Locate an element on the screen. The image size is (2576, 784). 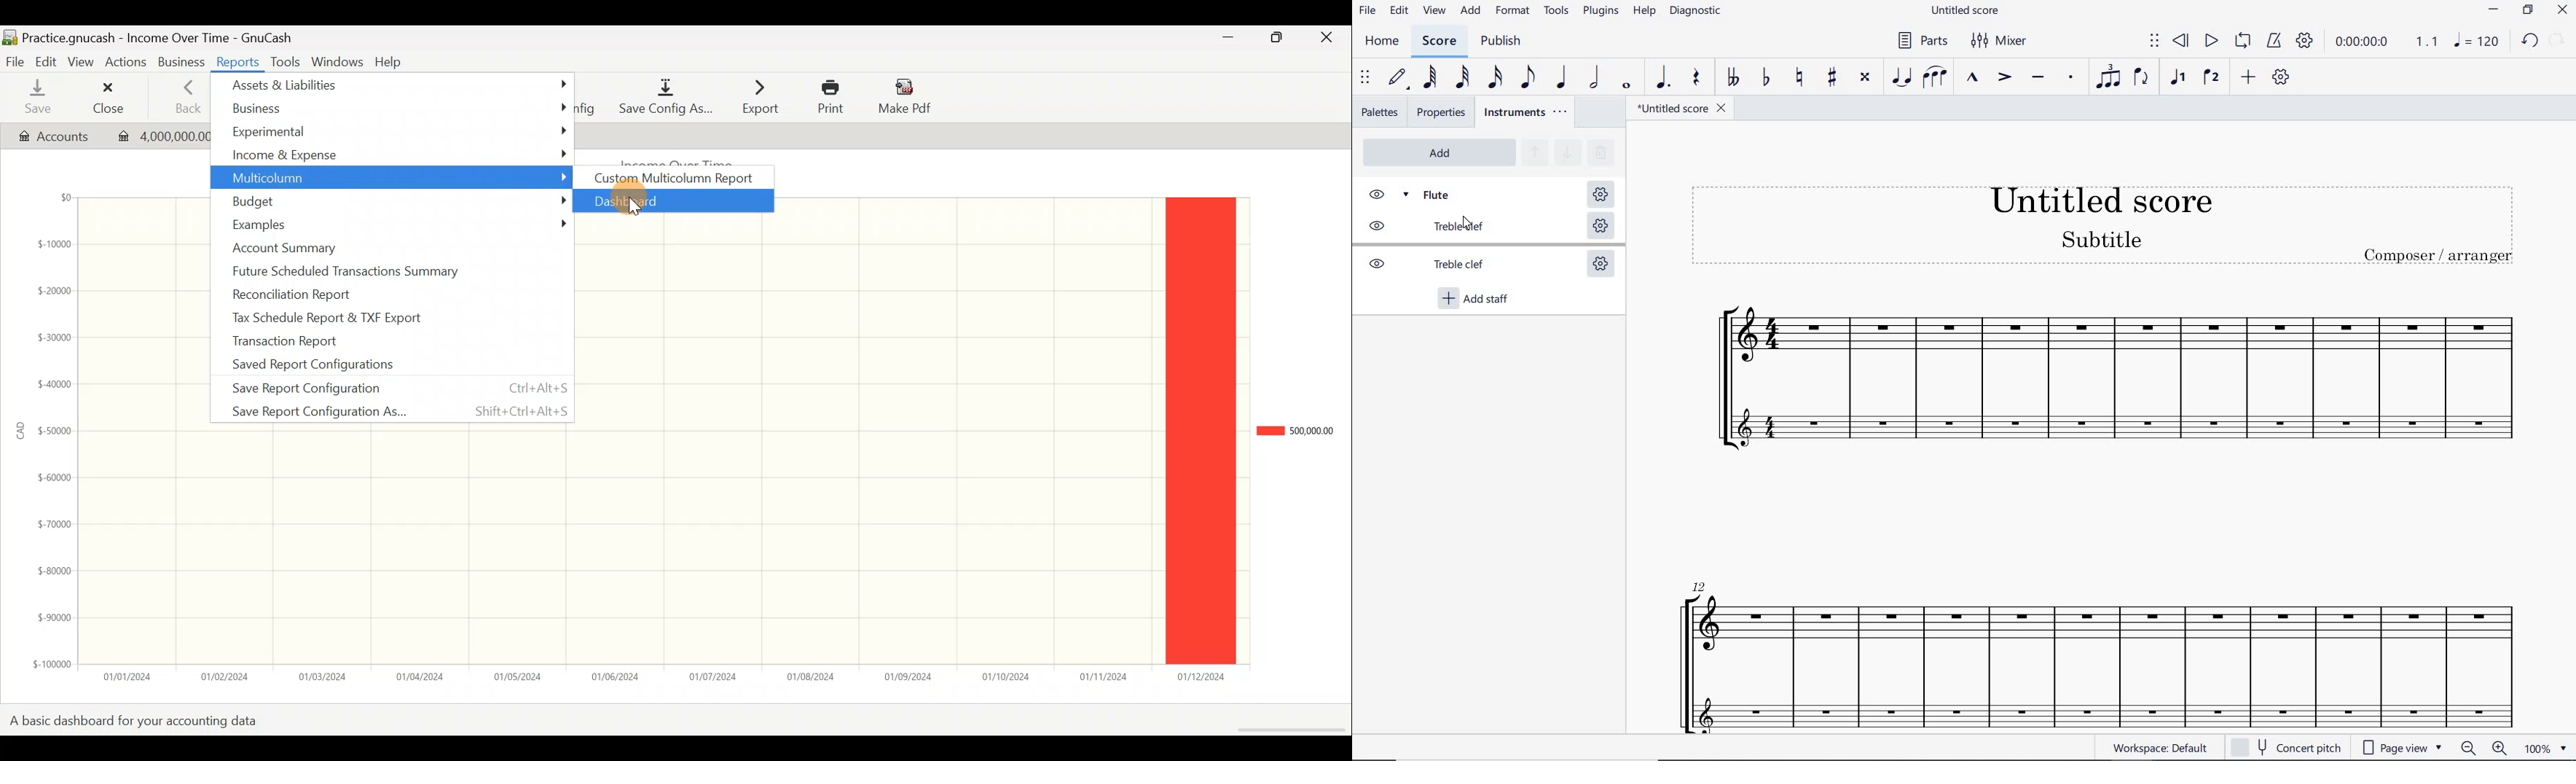
Close is located at coordinates (109, 97).